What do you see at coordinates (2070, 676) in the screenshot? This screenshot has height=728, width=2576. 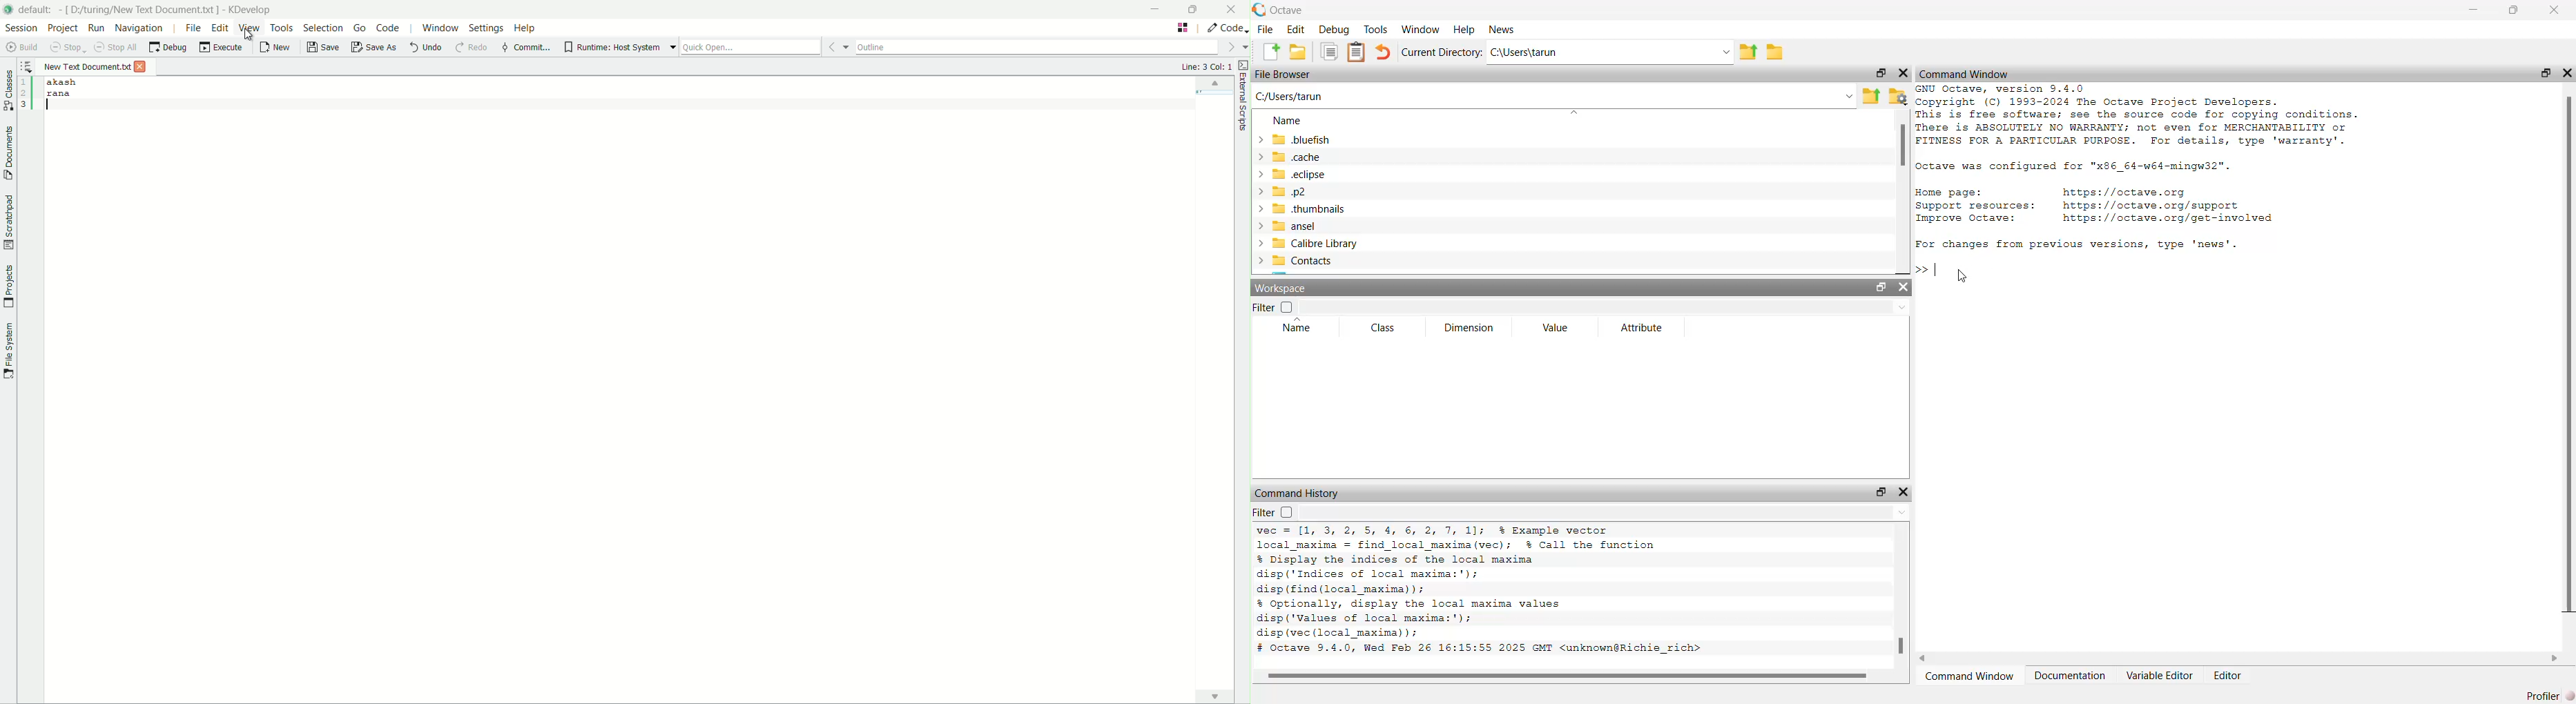 I see `Documentation` at bounding box center [2070, 676].